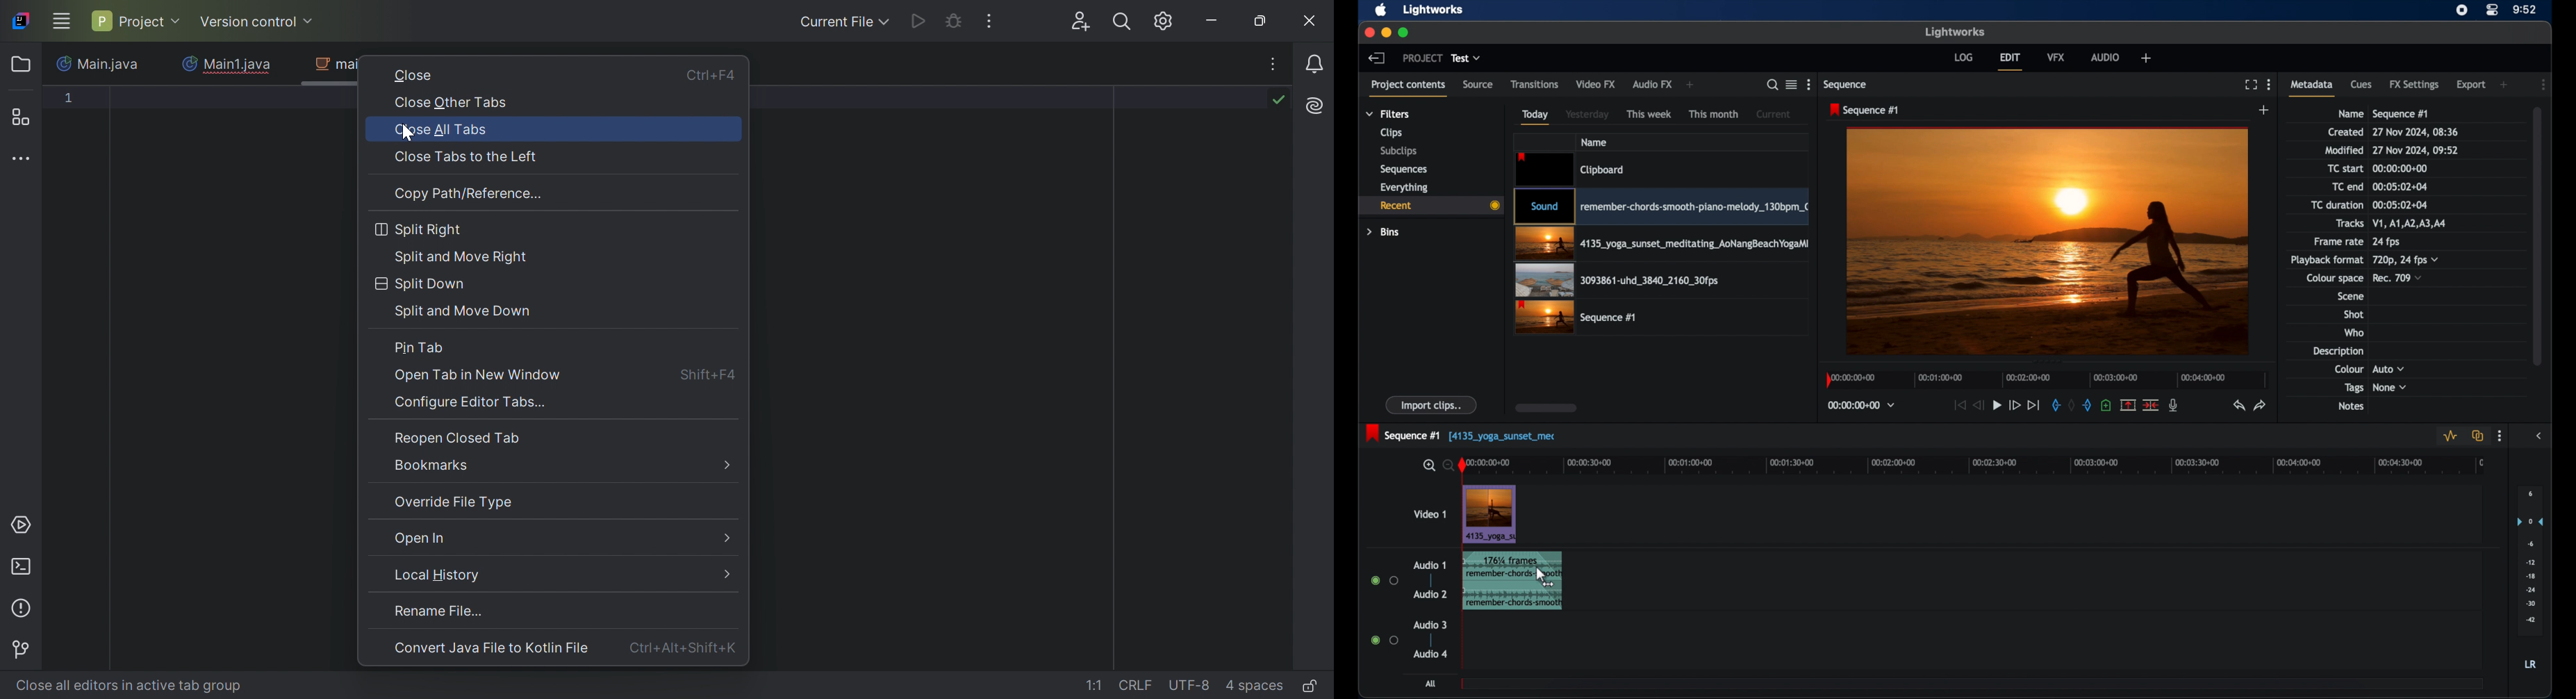 This screenshot has width=2576, height=700. What do you see at coordinates (2539, 436) in the screenshot?
I see `sidebar` at bounding box center [2539, 436].